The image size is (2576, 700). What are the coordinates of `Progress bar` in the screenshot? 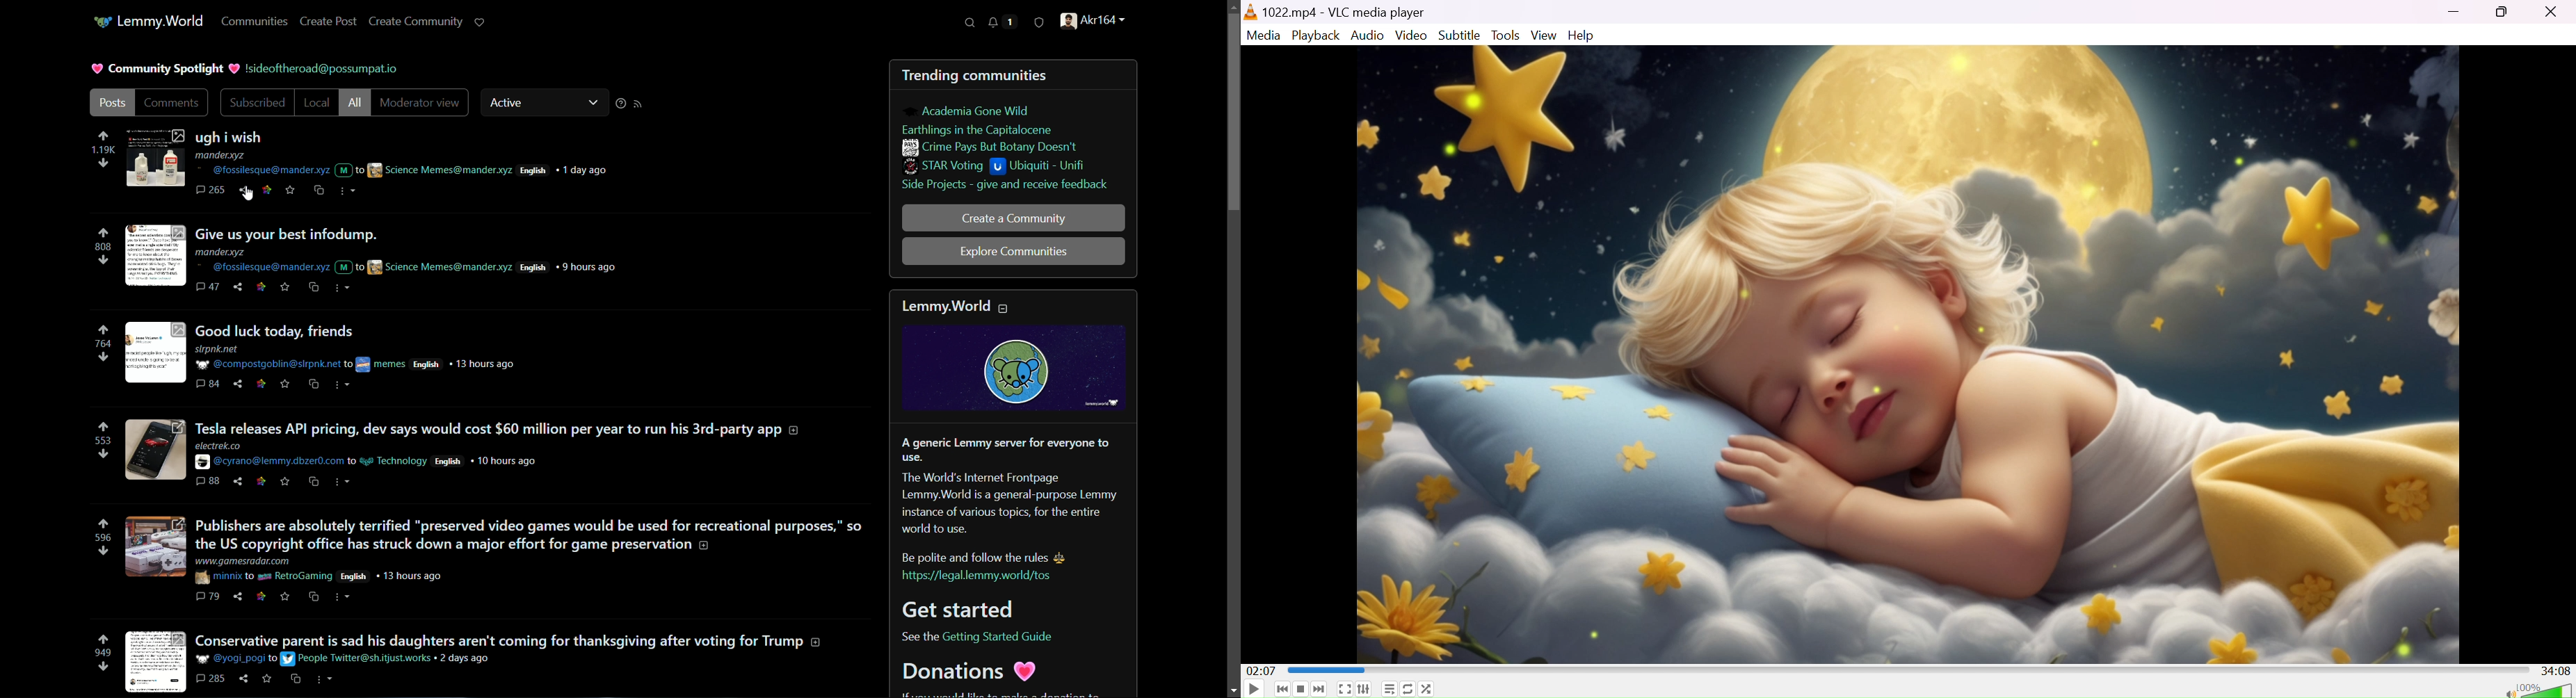 It's located at (1907, 669).